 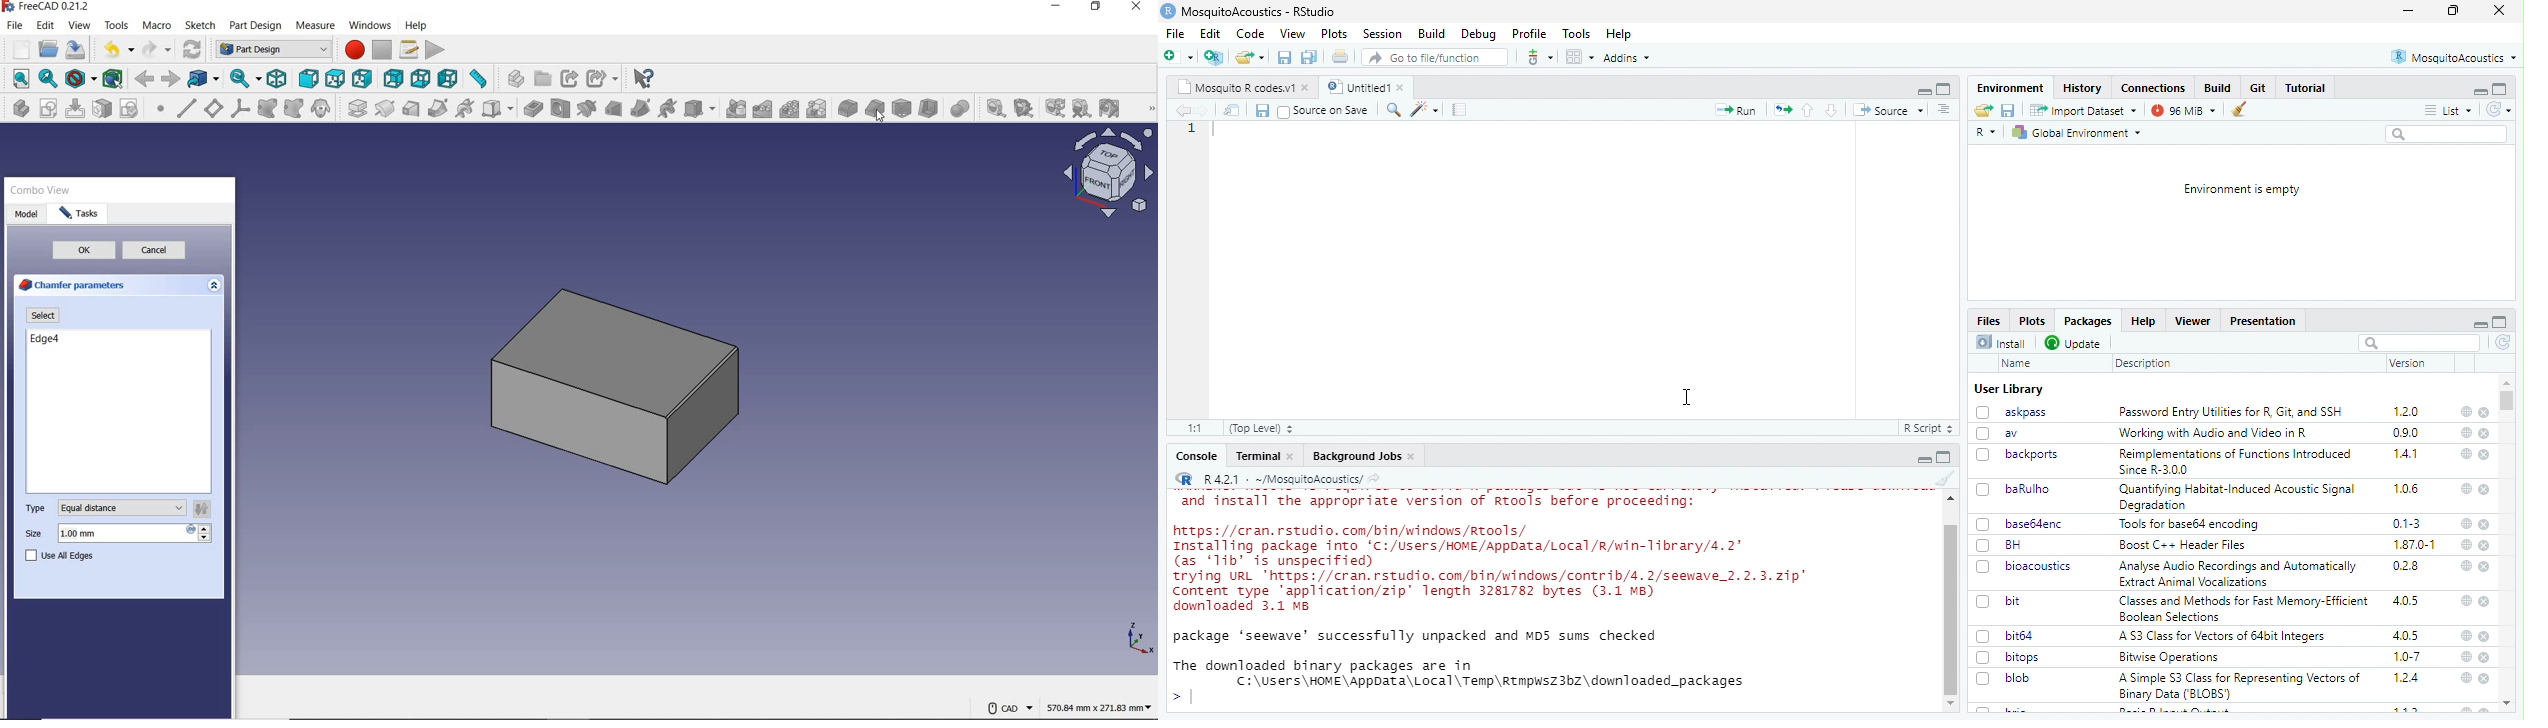 I want to click on baRulho, so click(x=2029, y=488).